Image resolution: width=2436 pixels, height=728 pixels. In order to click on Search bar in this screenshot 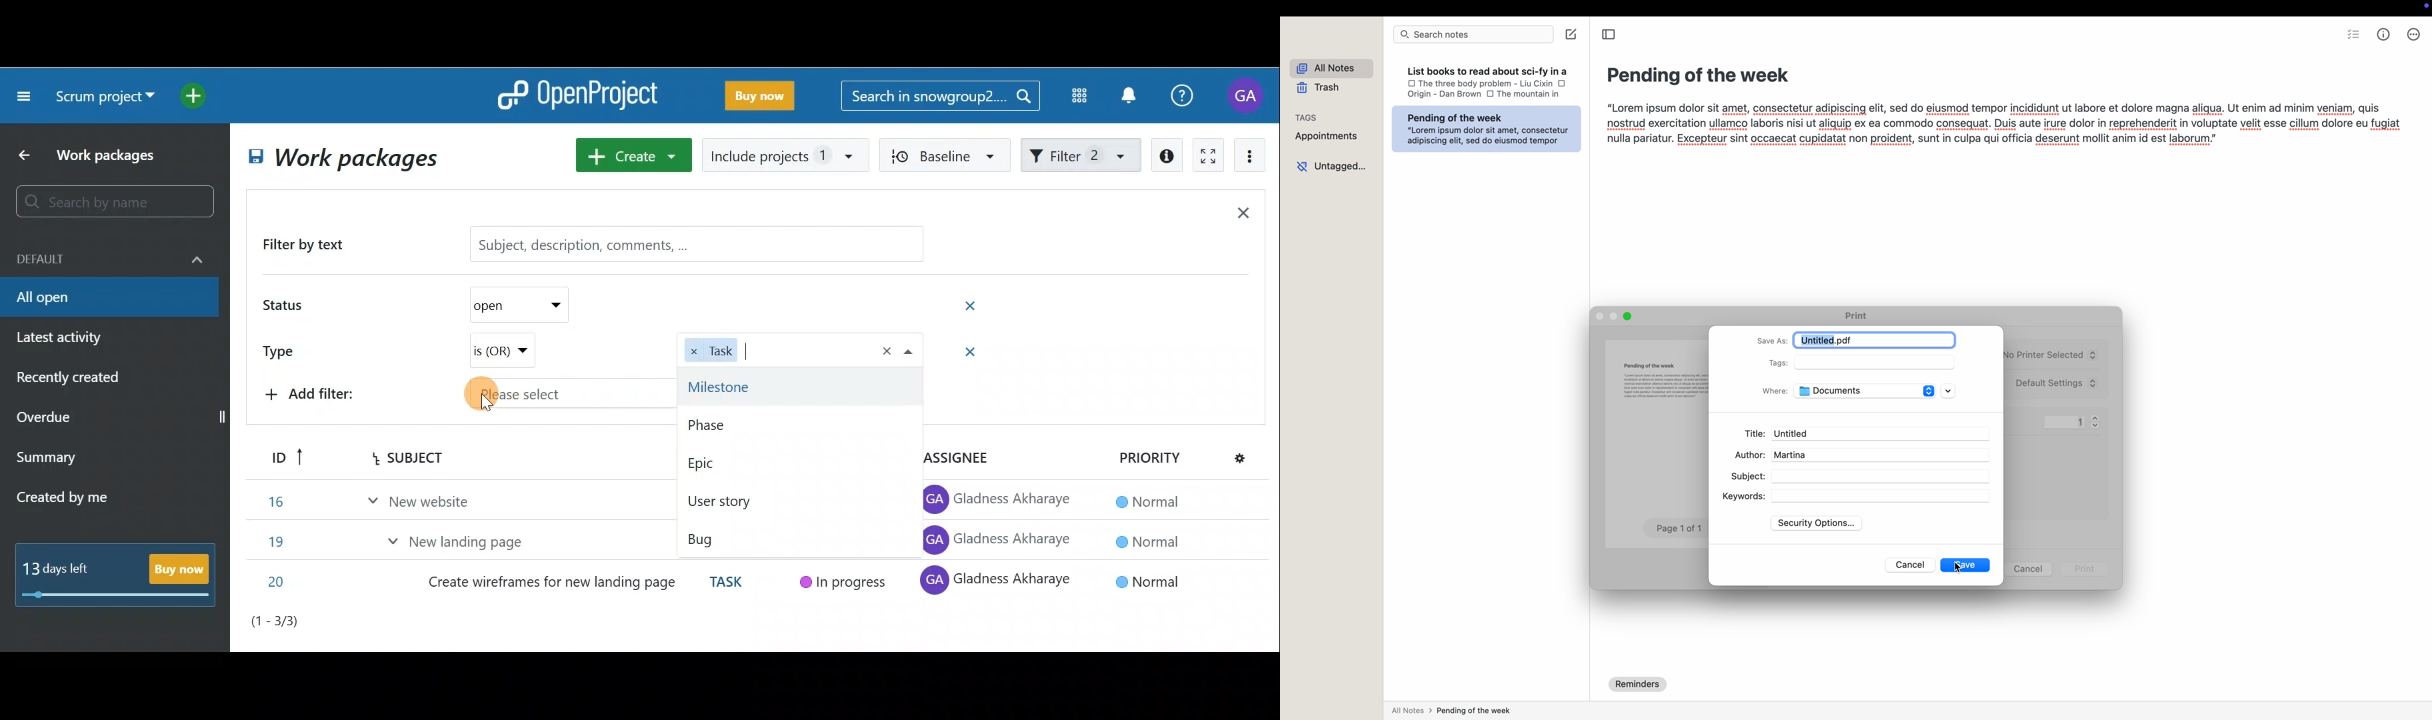, I will do `click(940, 94)`.